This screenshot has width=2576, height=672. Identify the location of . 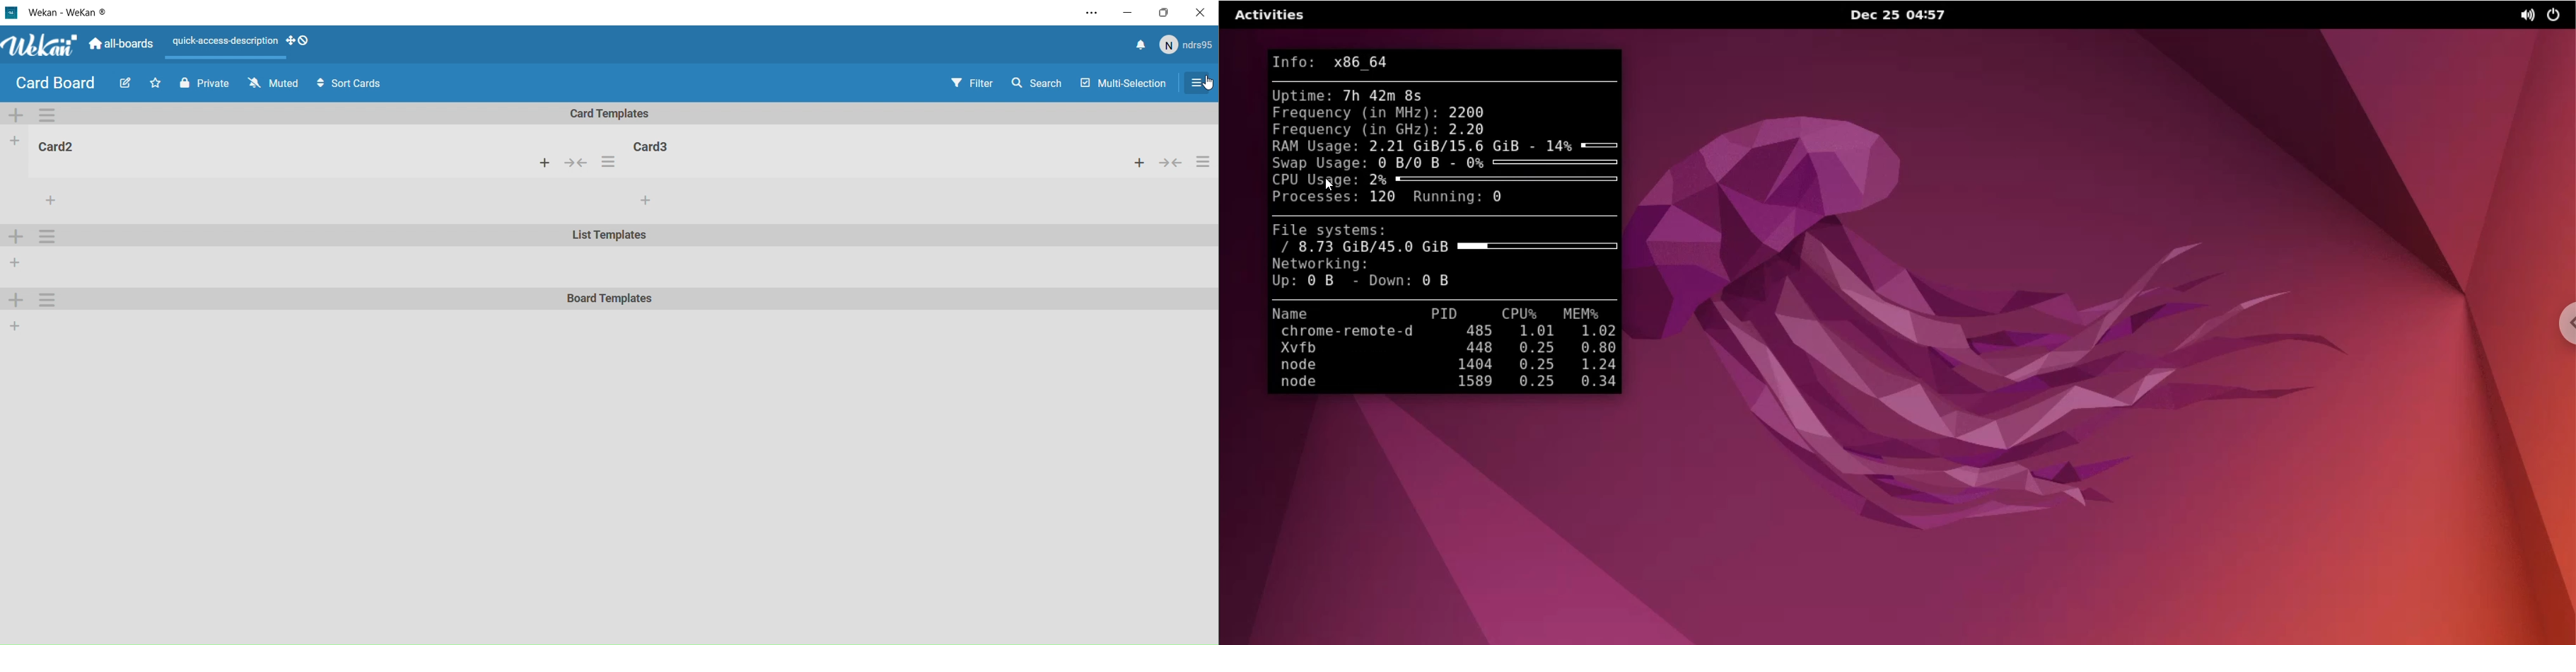
(17, 114).